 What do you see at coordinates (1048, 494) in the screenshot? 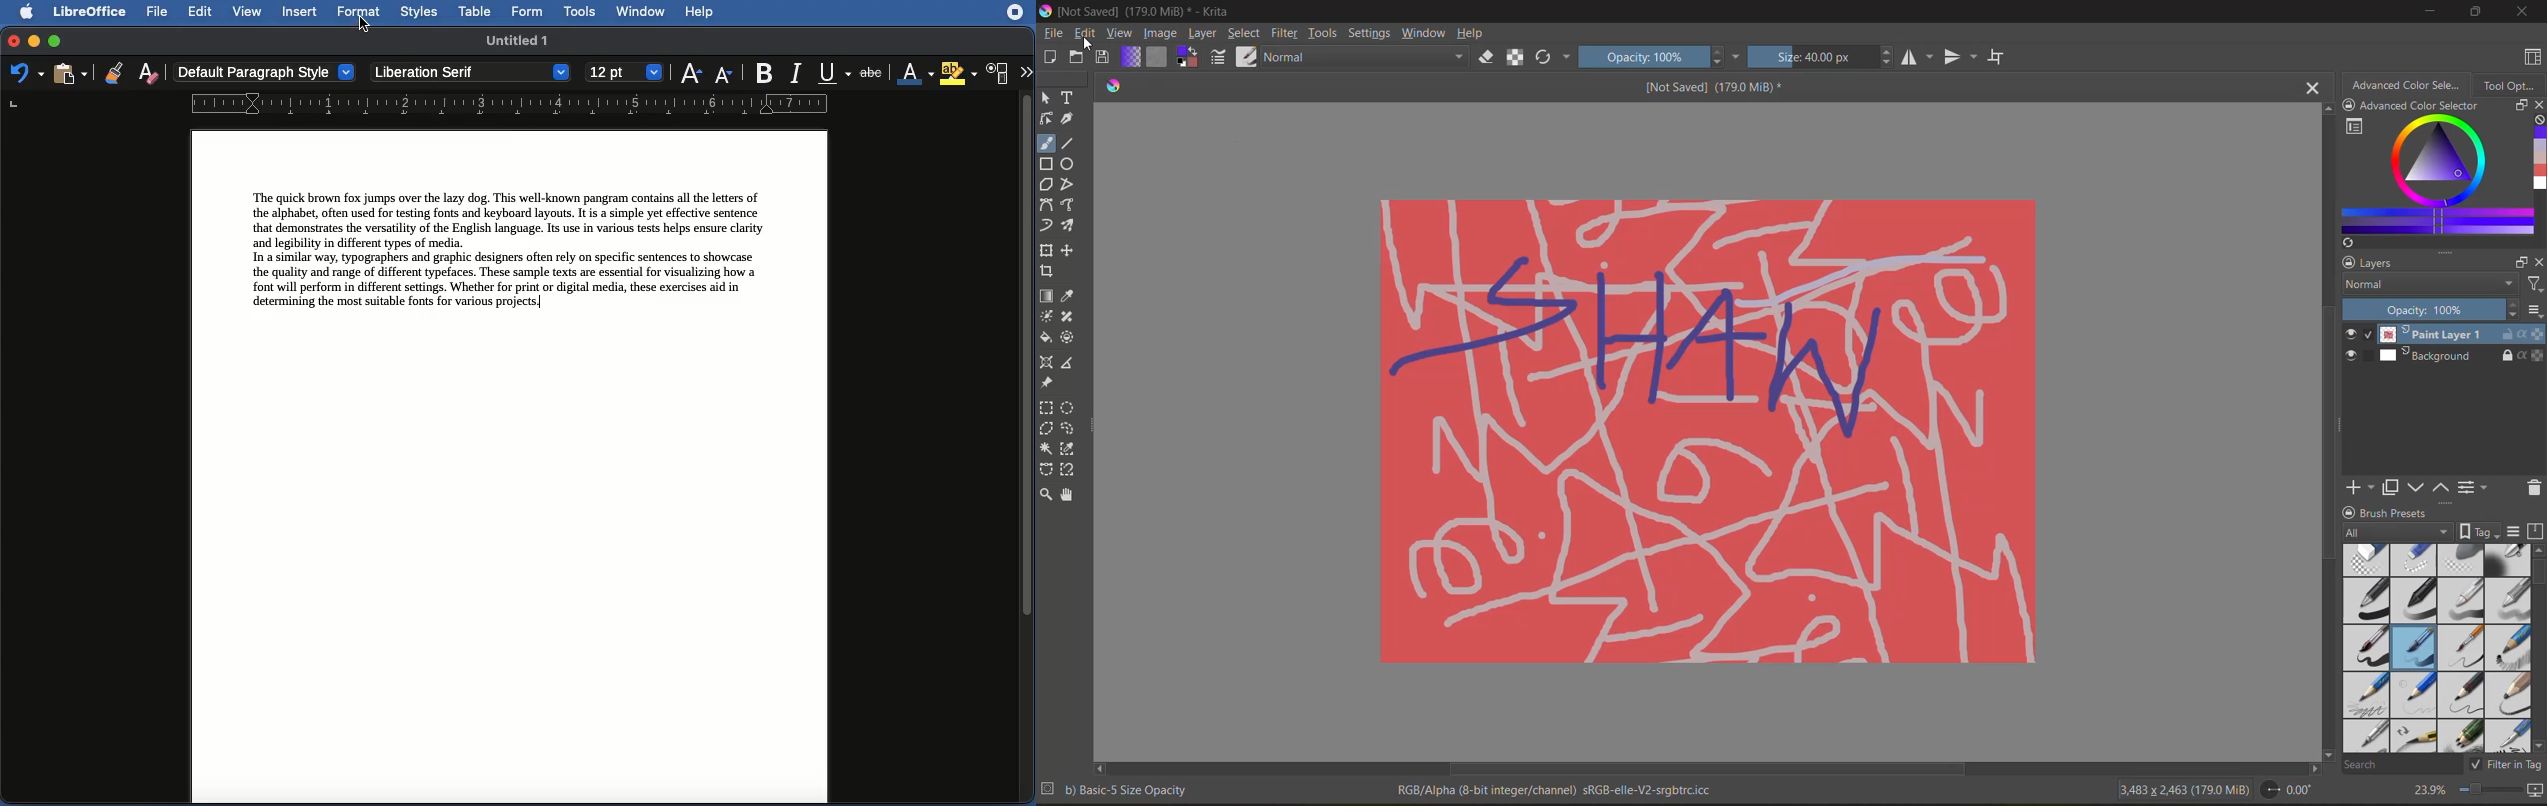
I see `zoom tool` at bounding box center [1048, 494].